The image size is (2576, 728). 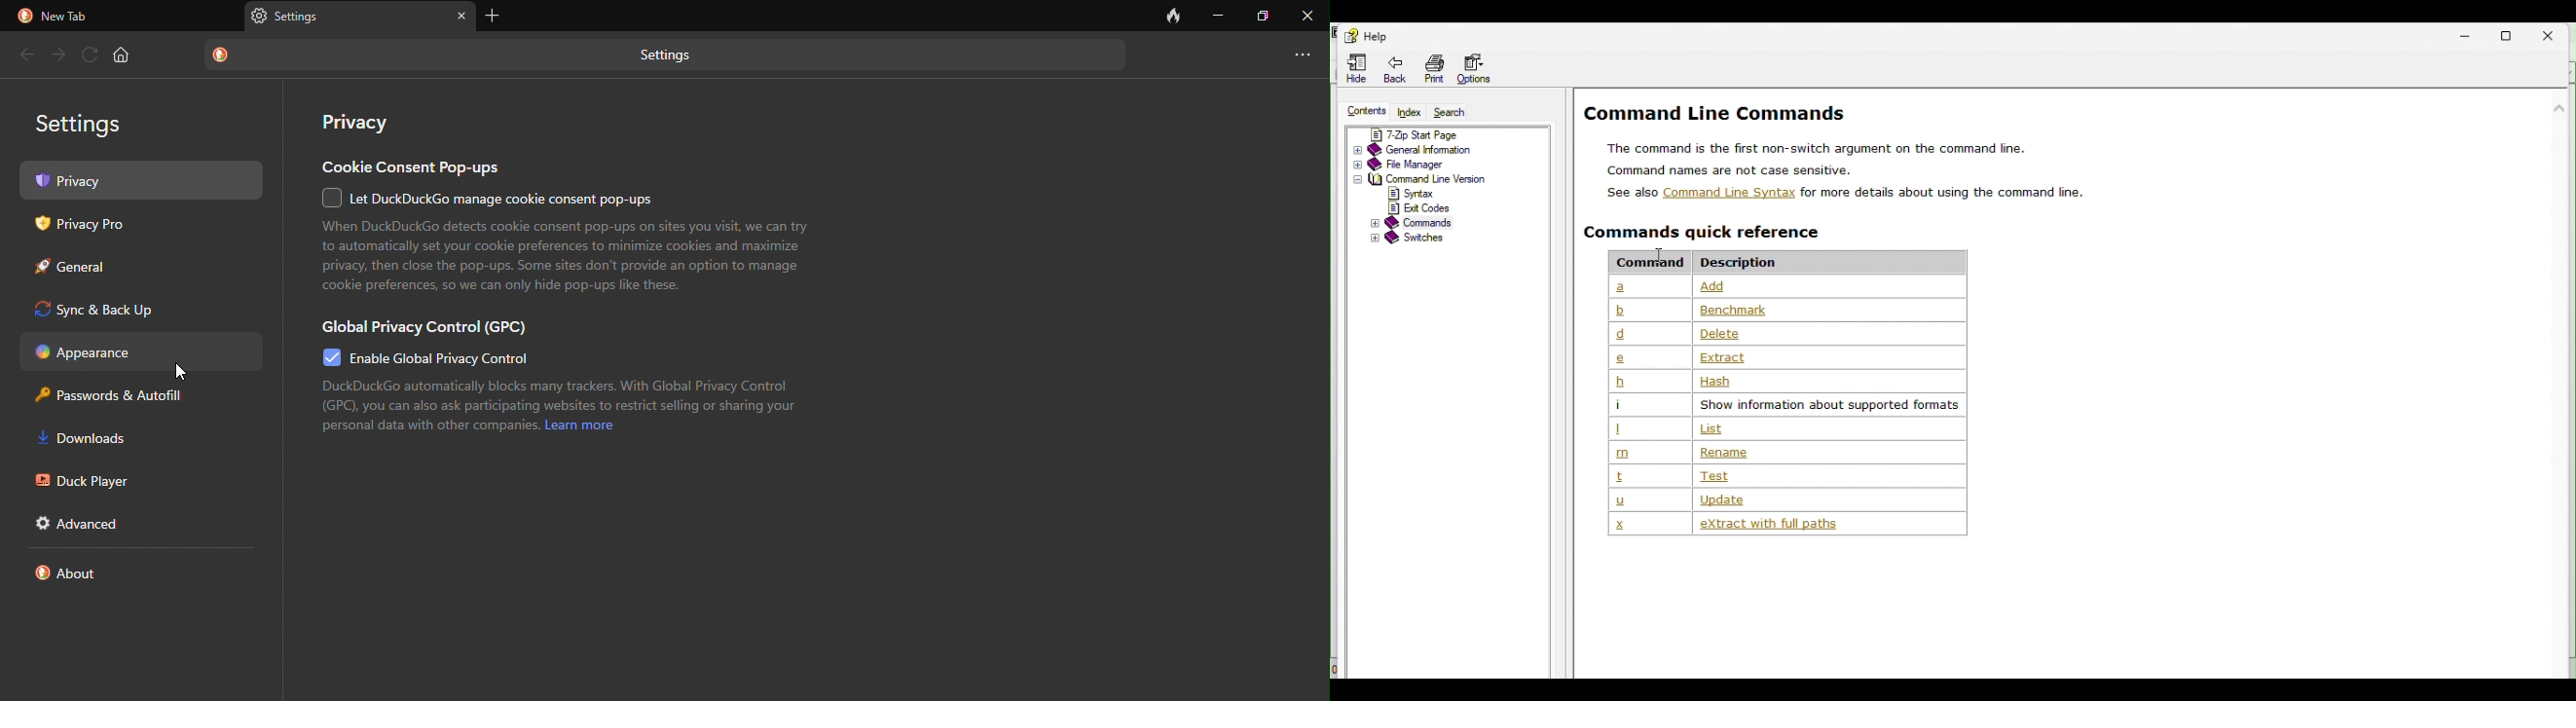 I want to click on General information, so click(x=1434, y=150).